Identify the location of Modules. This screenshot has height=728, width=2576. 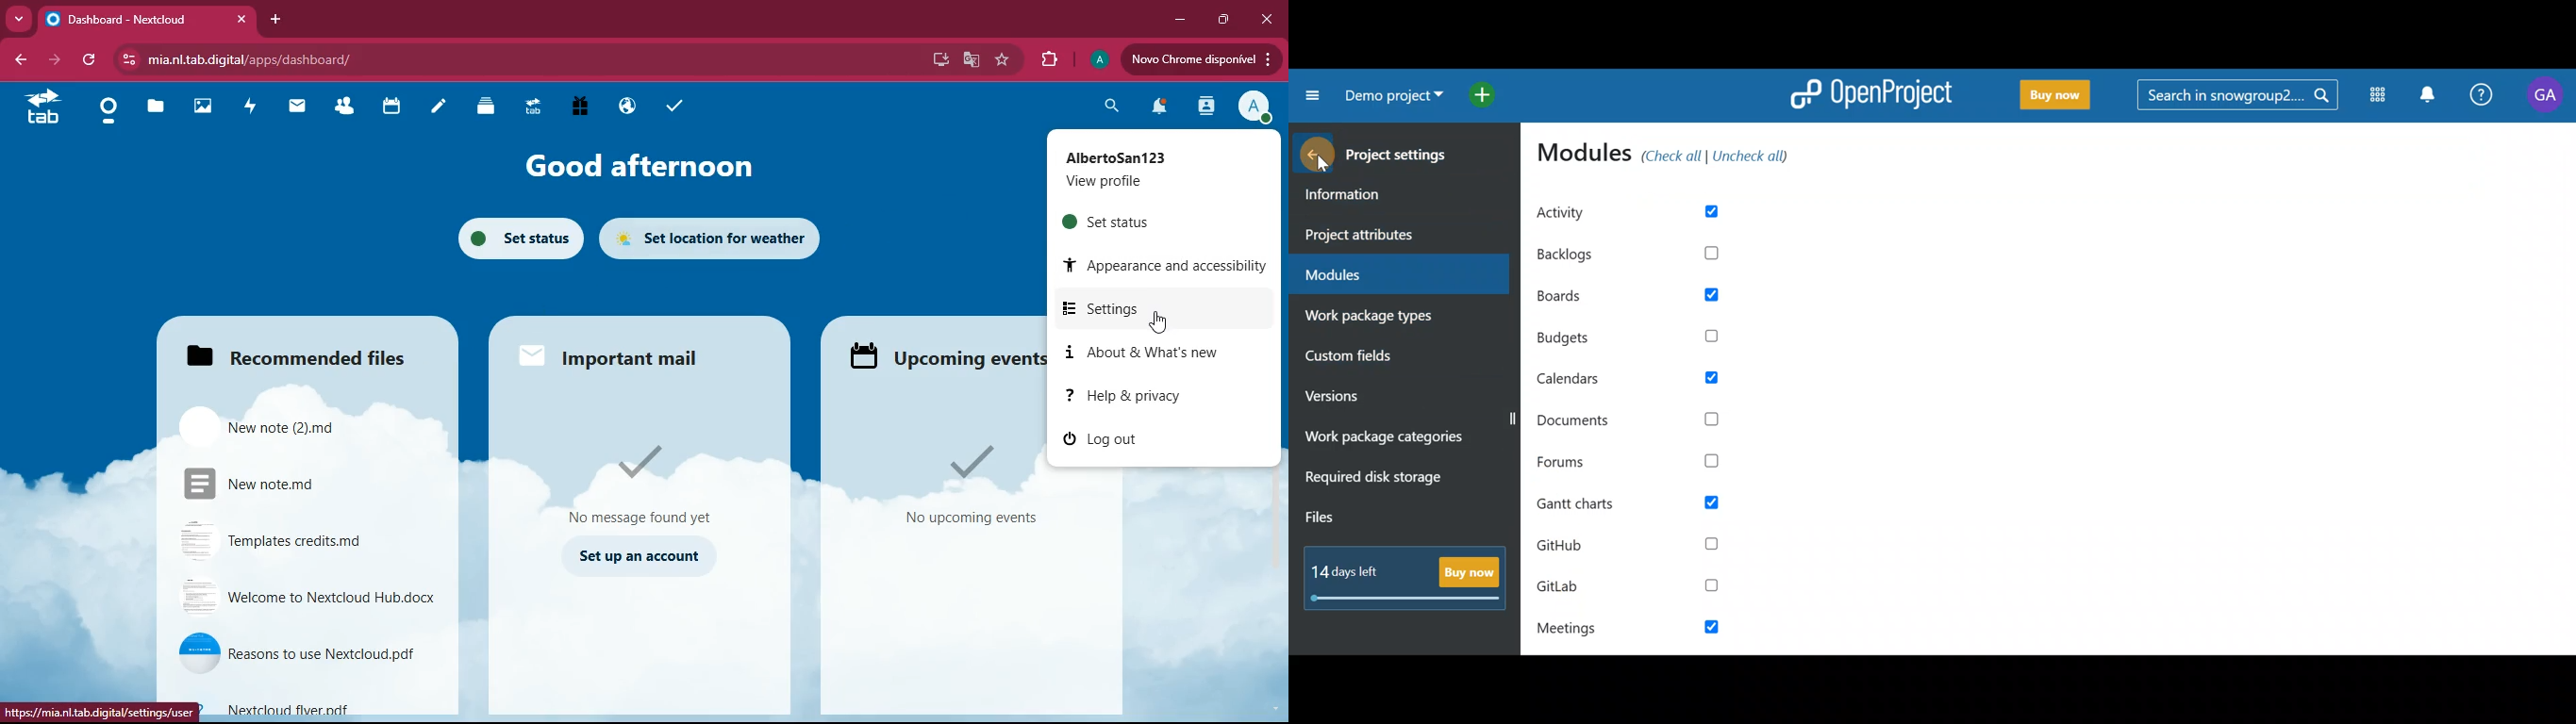
(1390, 275).